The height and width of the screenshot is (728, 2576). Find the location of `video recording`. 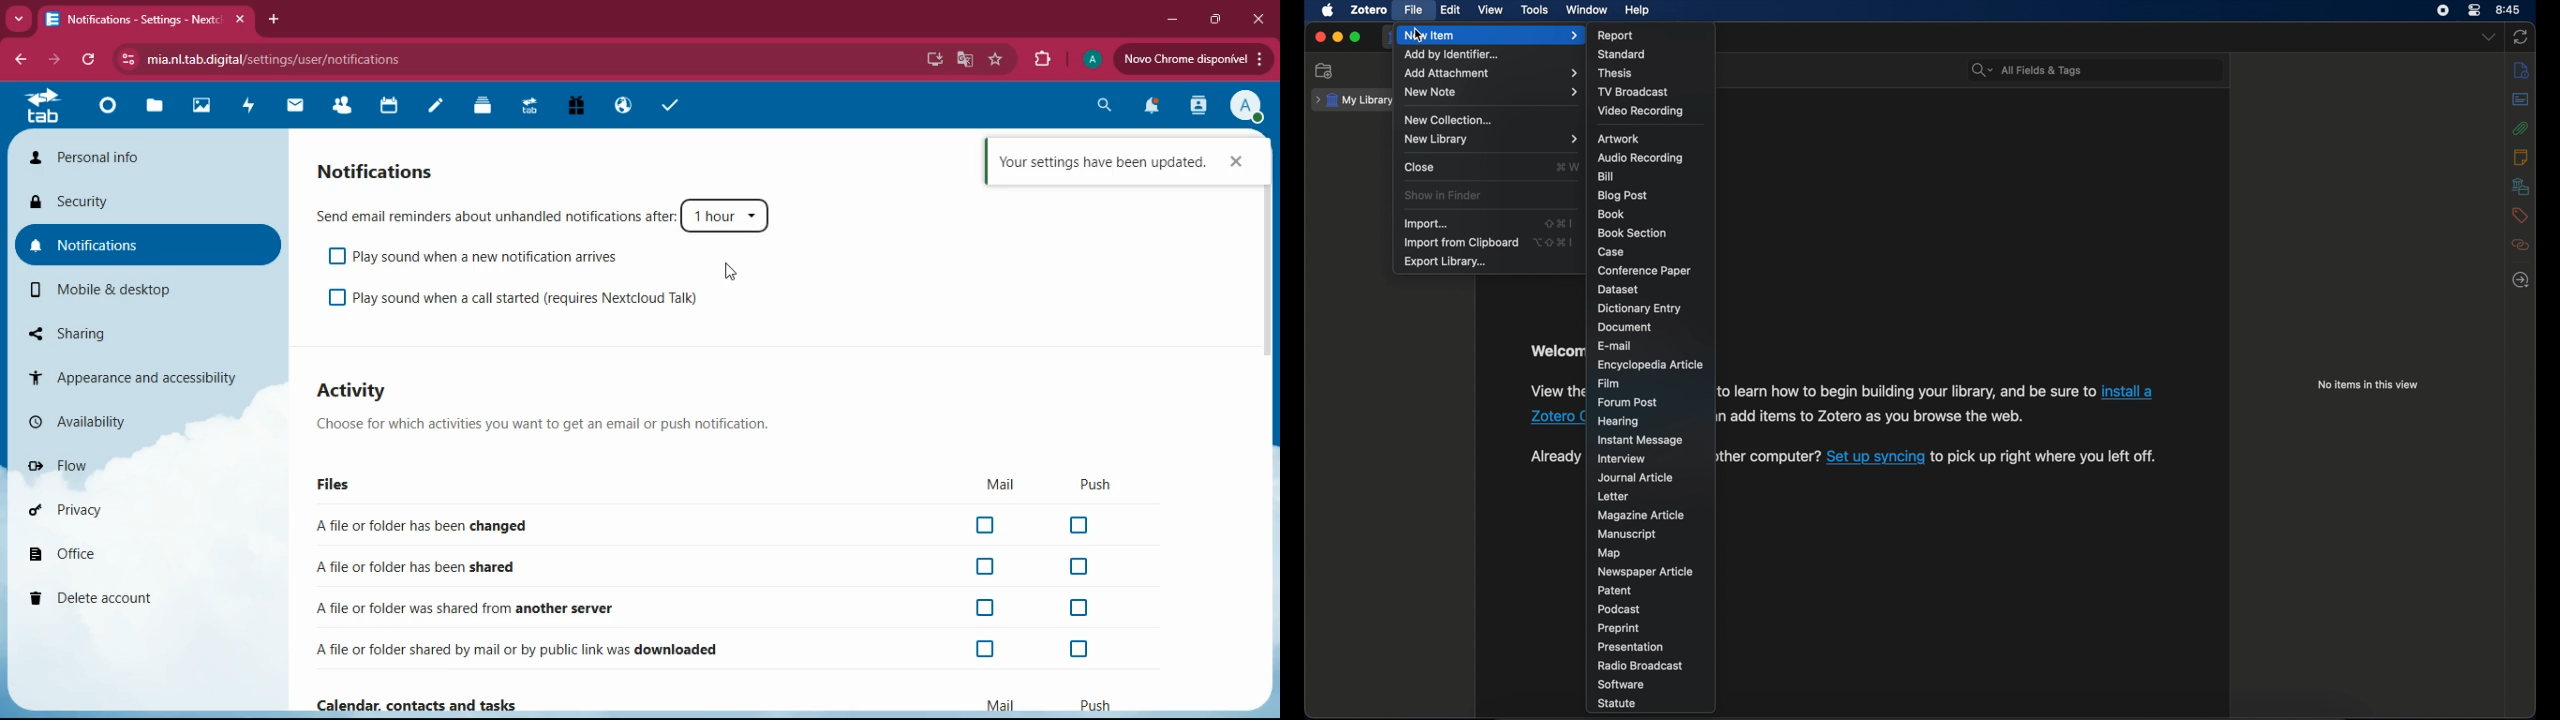

video recording is located at coordinates (1640, 111).